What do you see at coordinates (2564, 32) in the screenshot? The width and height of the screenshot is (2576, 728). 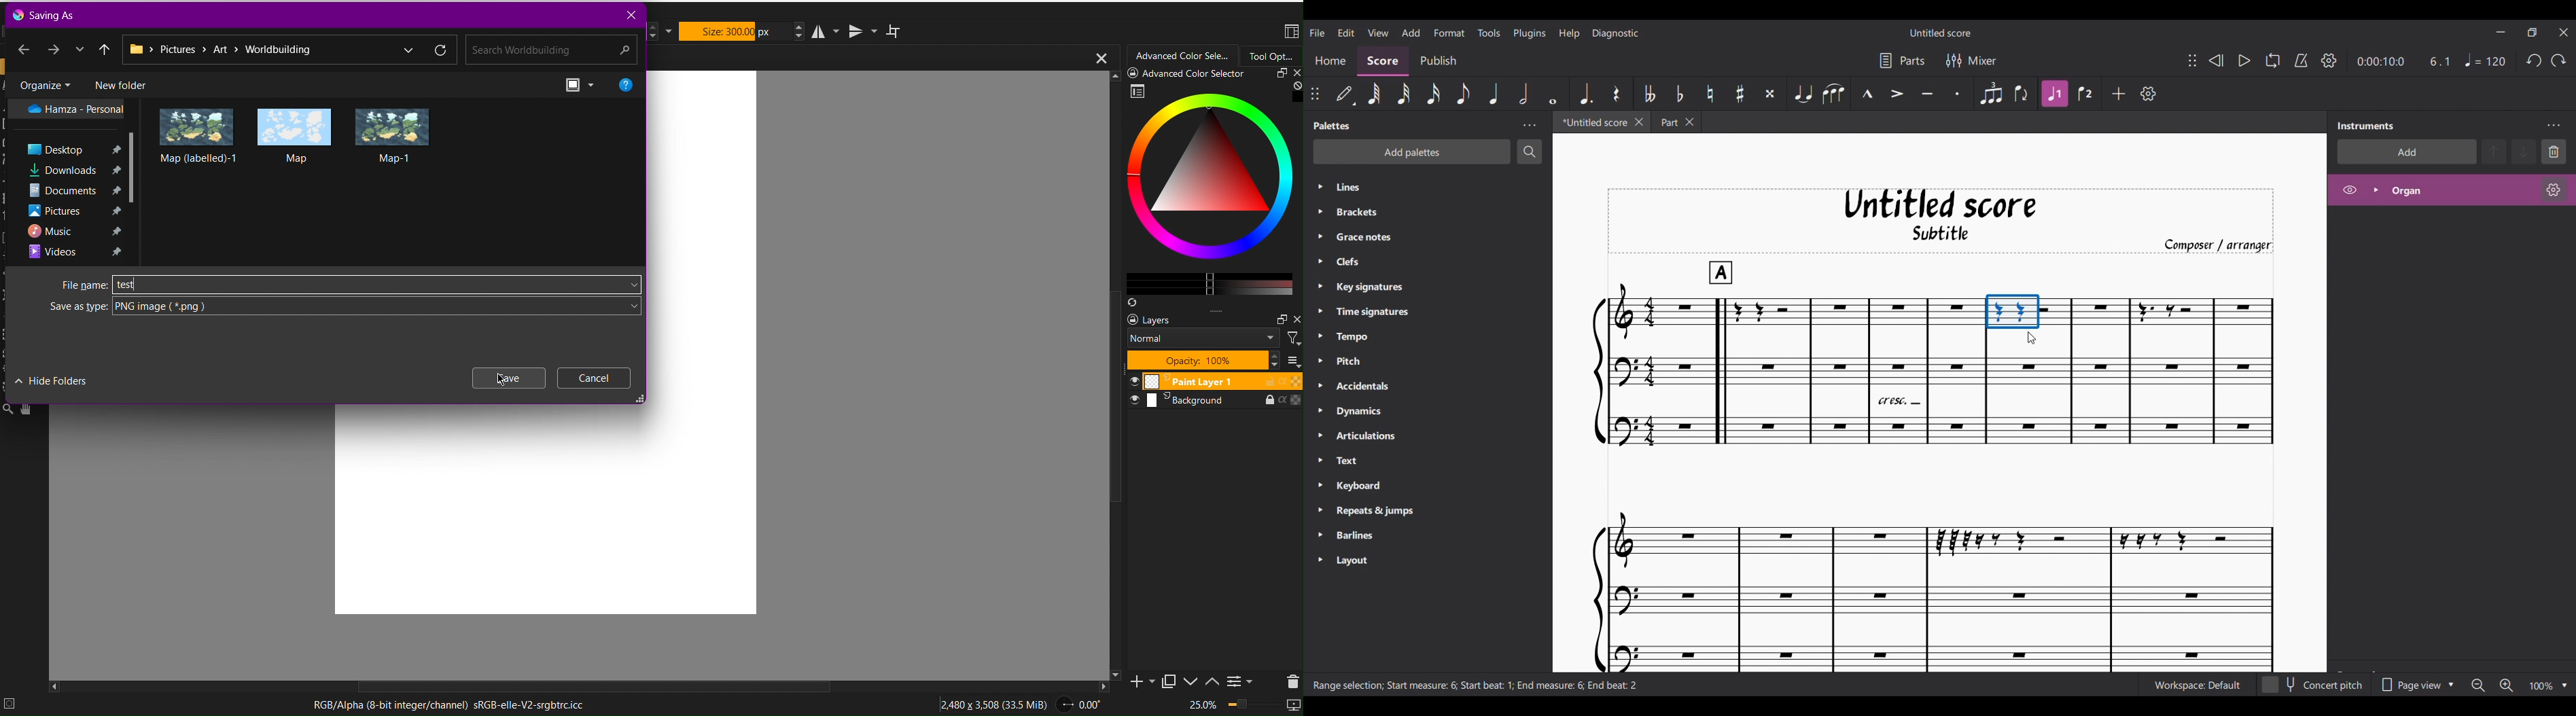 I see `Close interface` at bounding box center [2564, 32].